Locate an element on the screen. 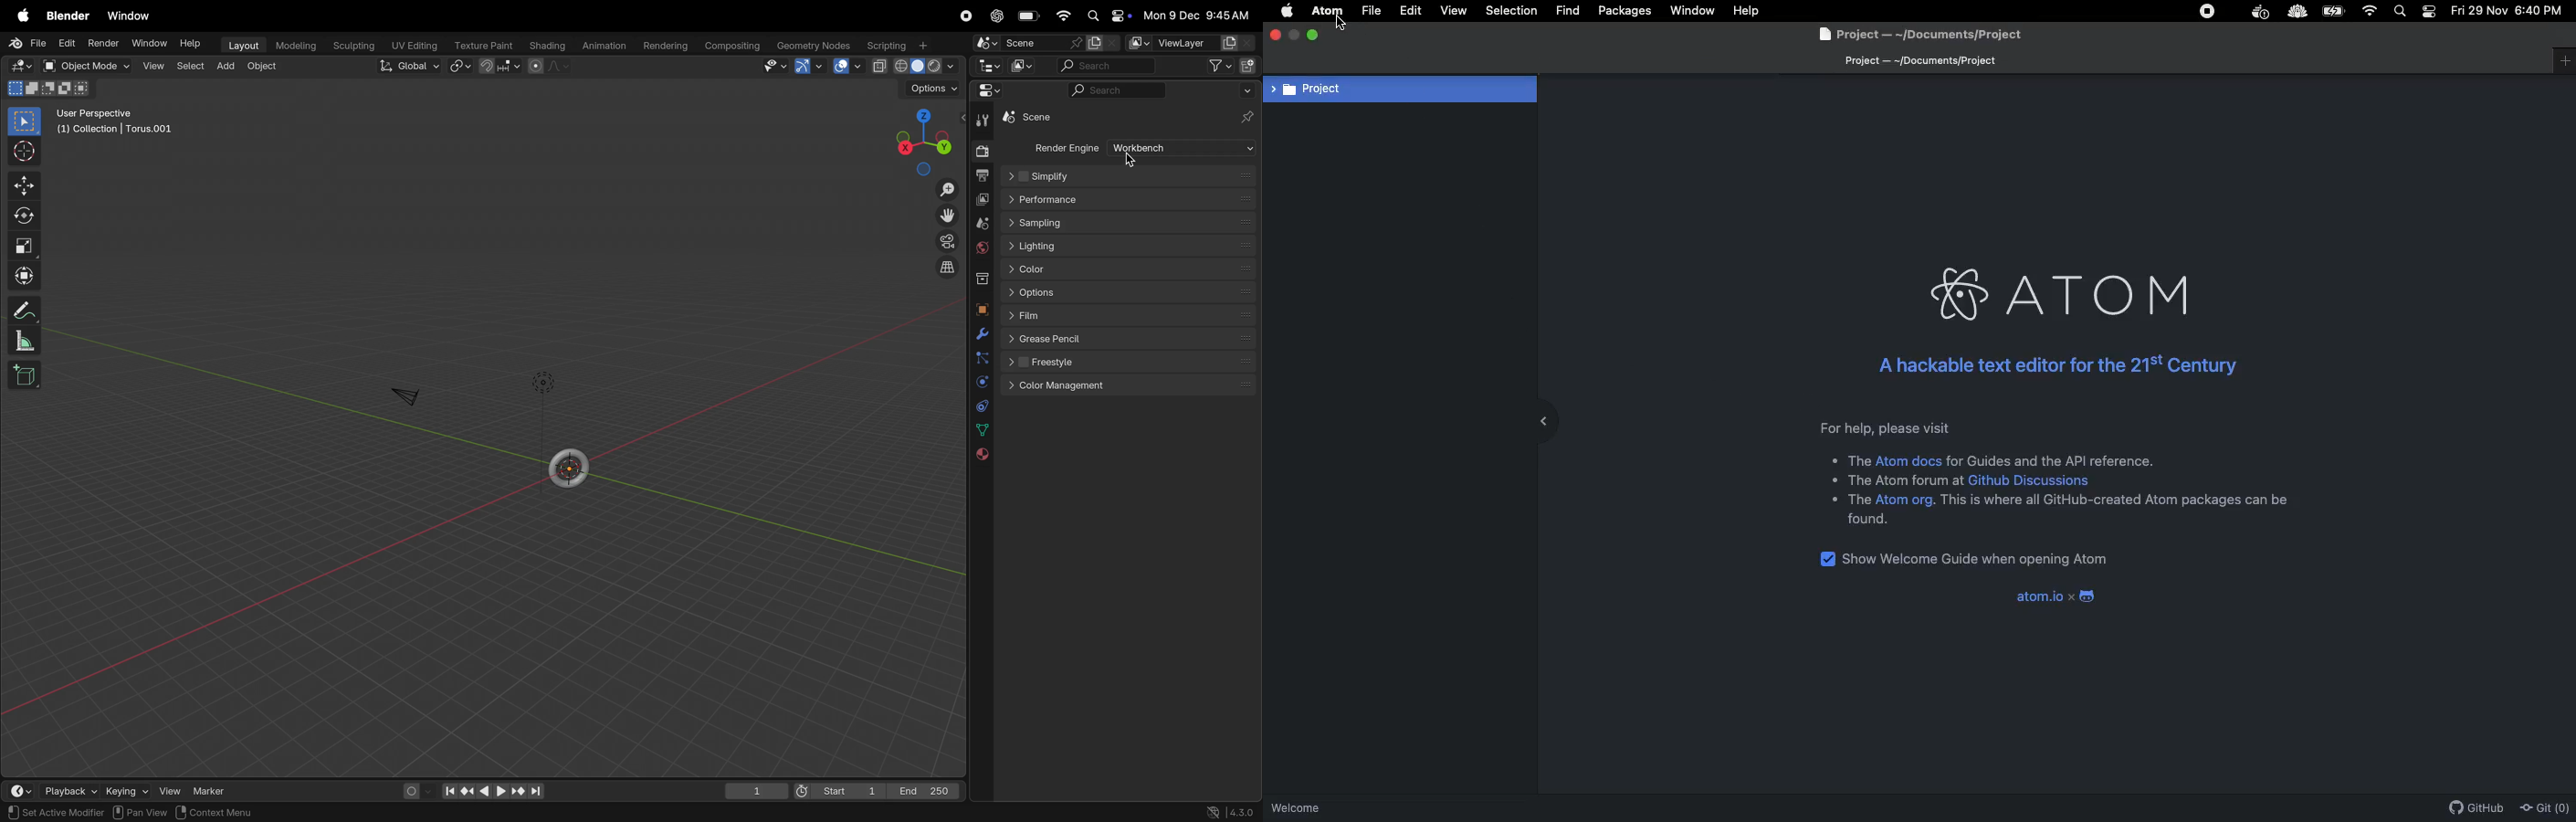  Github Discusion is located at coordinates (2029, 480).